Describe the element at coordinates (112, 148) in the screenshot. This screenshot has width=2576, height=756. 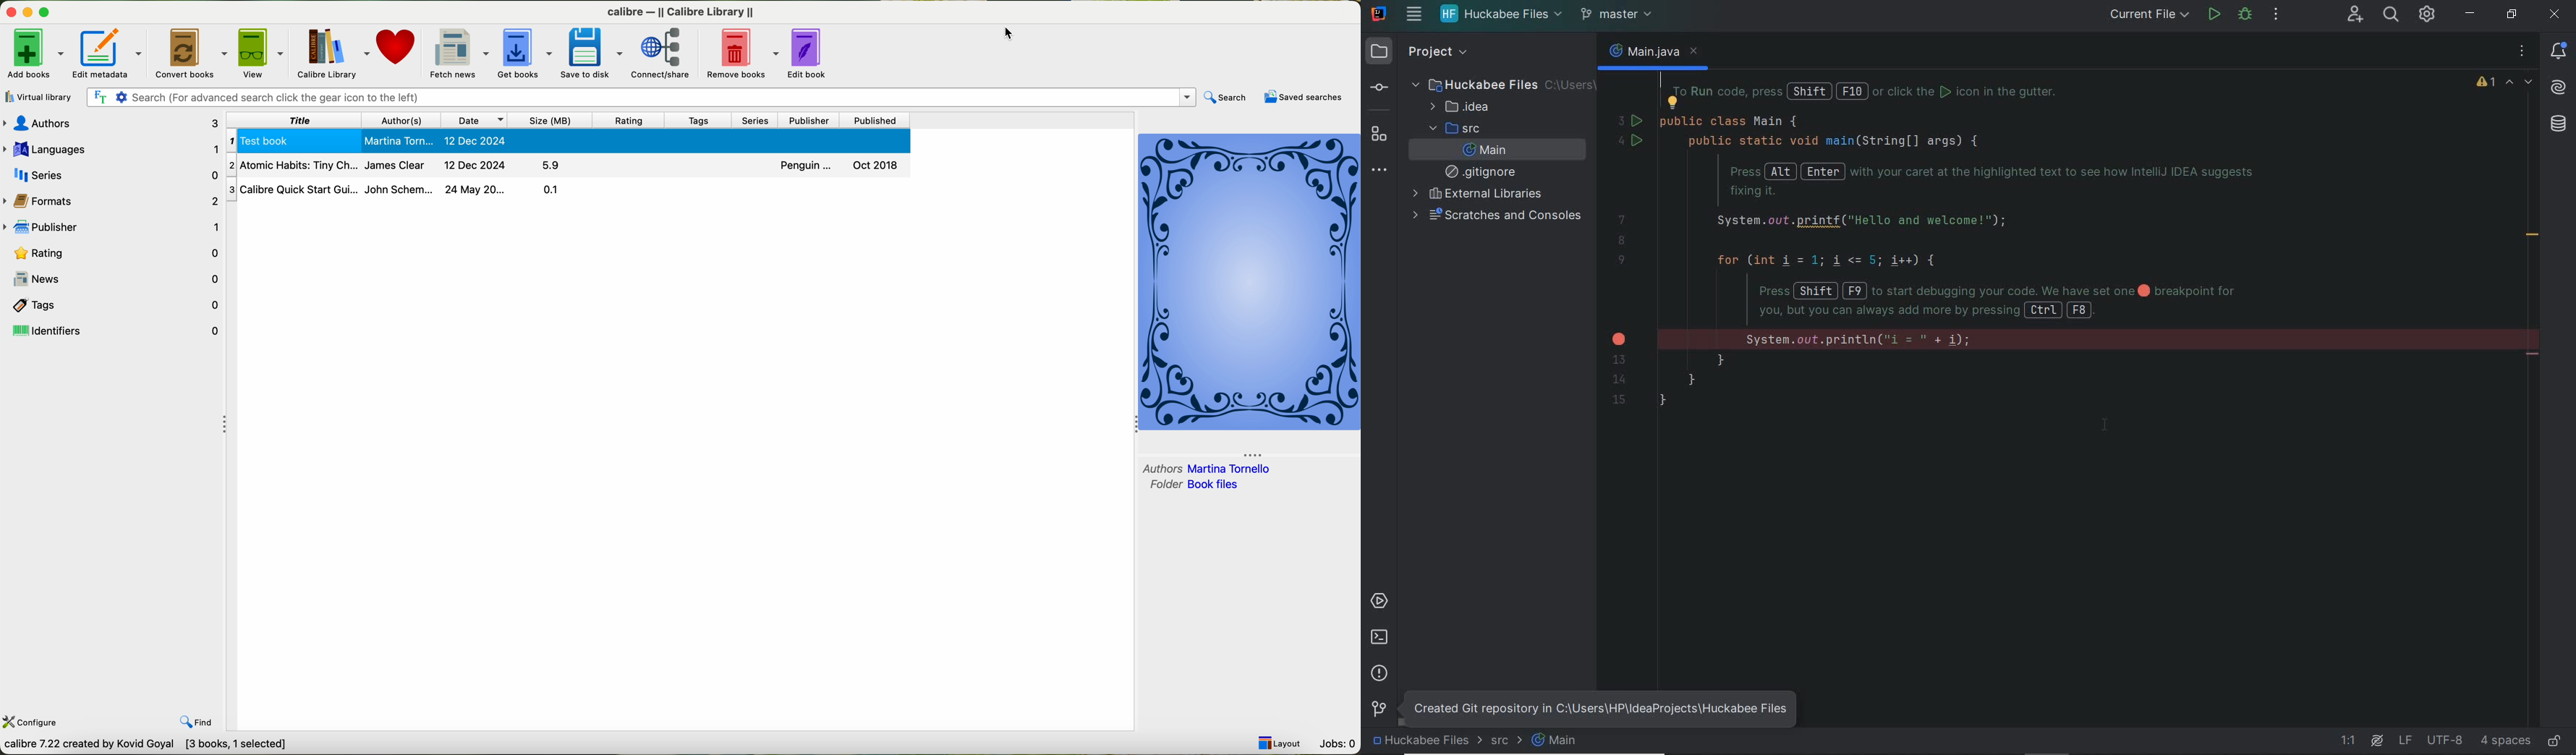
I see `languages` at that location.